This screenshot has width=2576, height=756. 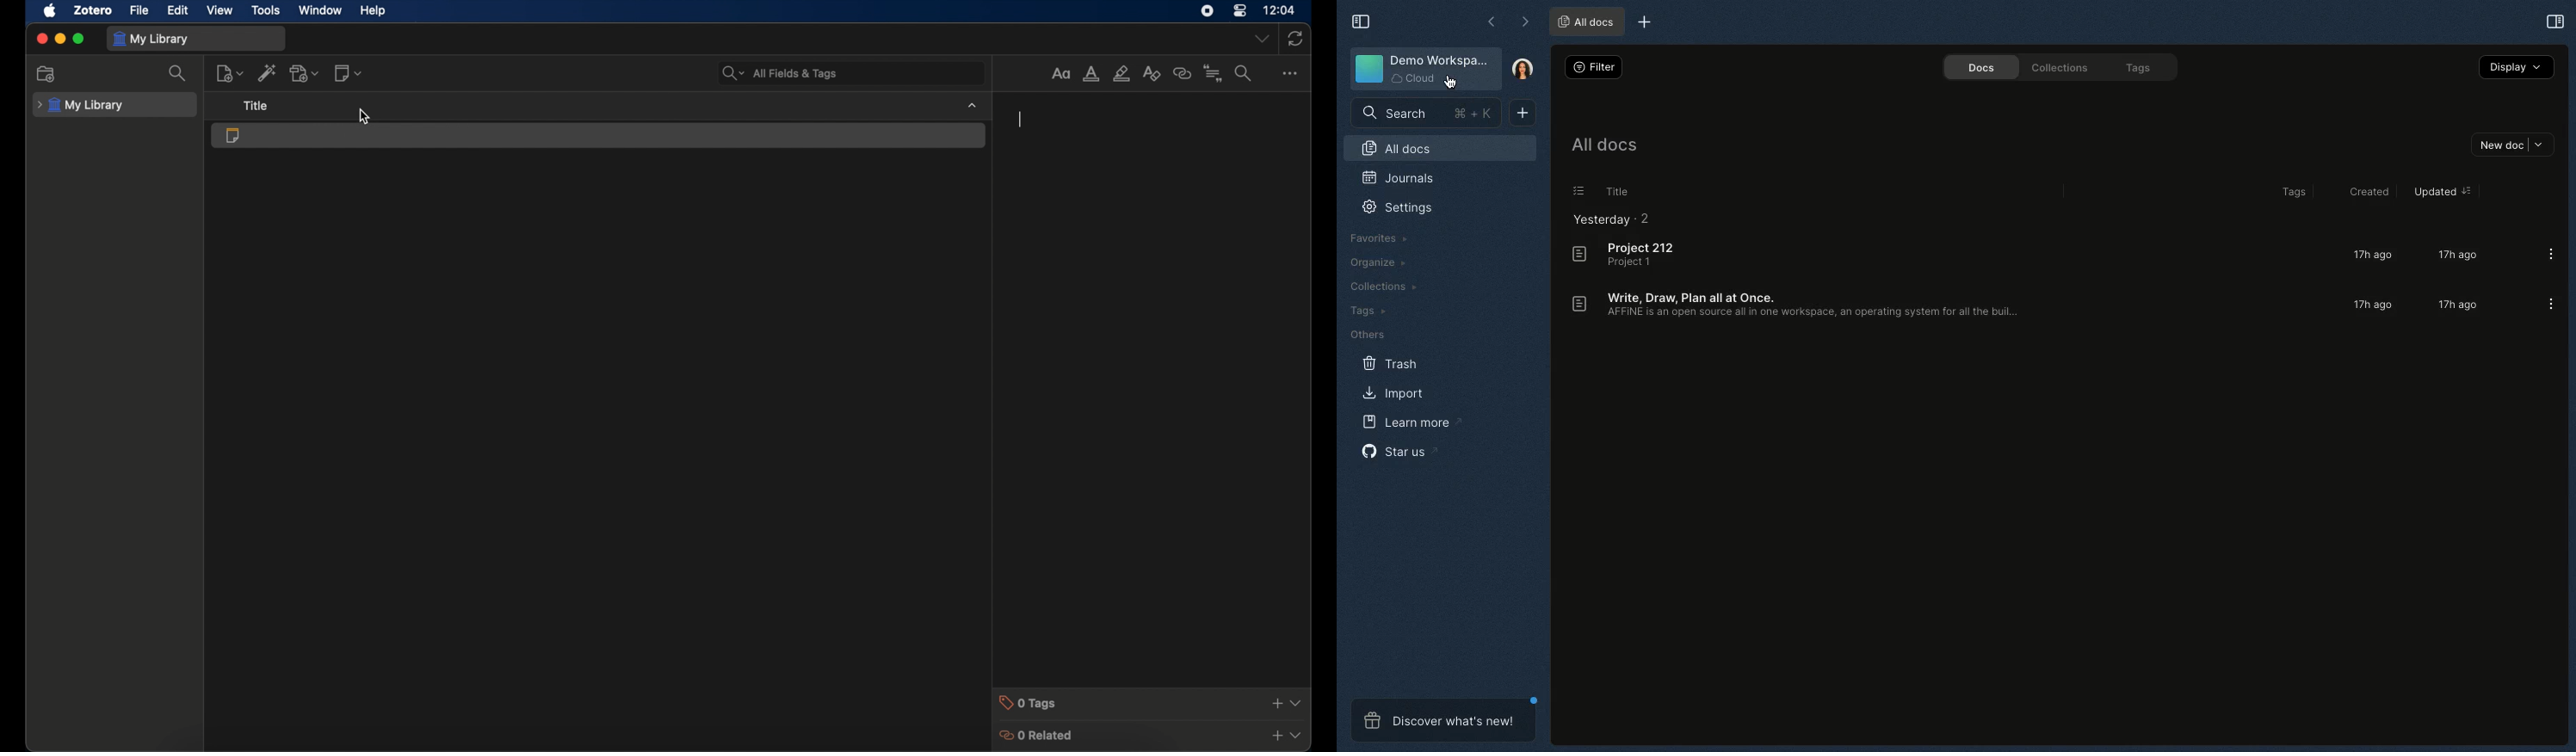 What do you see at coordinates (80, 104) in the screenshot?
I see `my library` at bounding box center [80, 104].